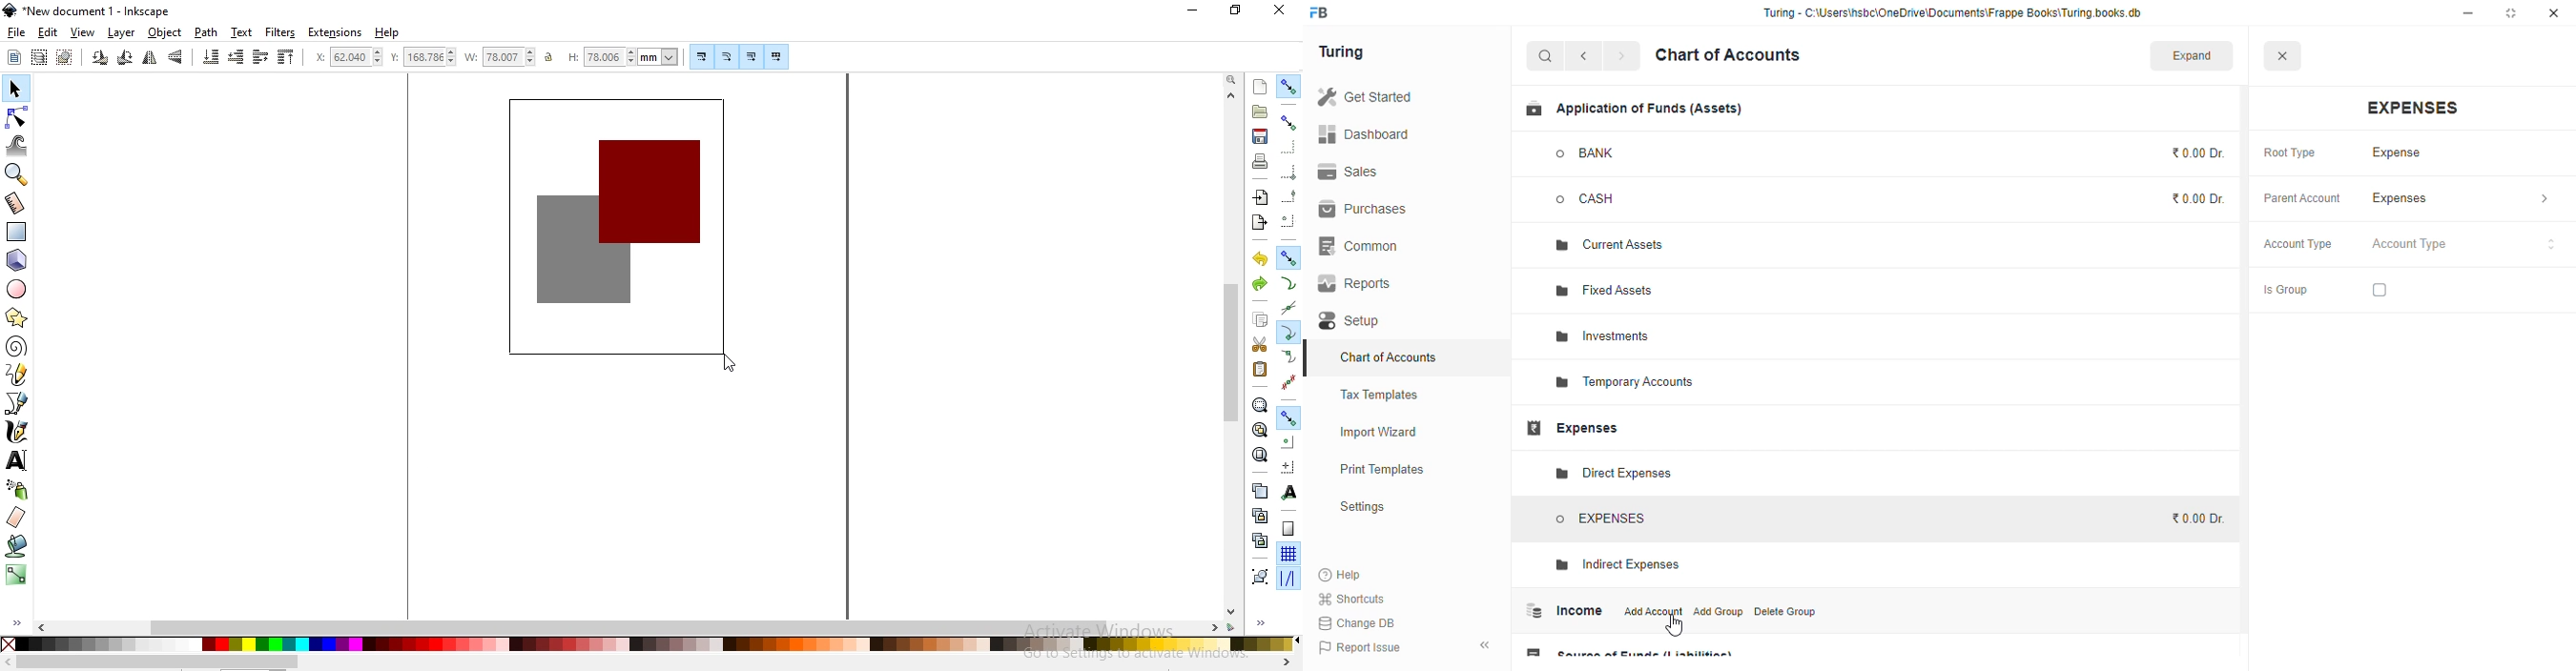  I want to click on expand, so click(2192, 55).